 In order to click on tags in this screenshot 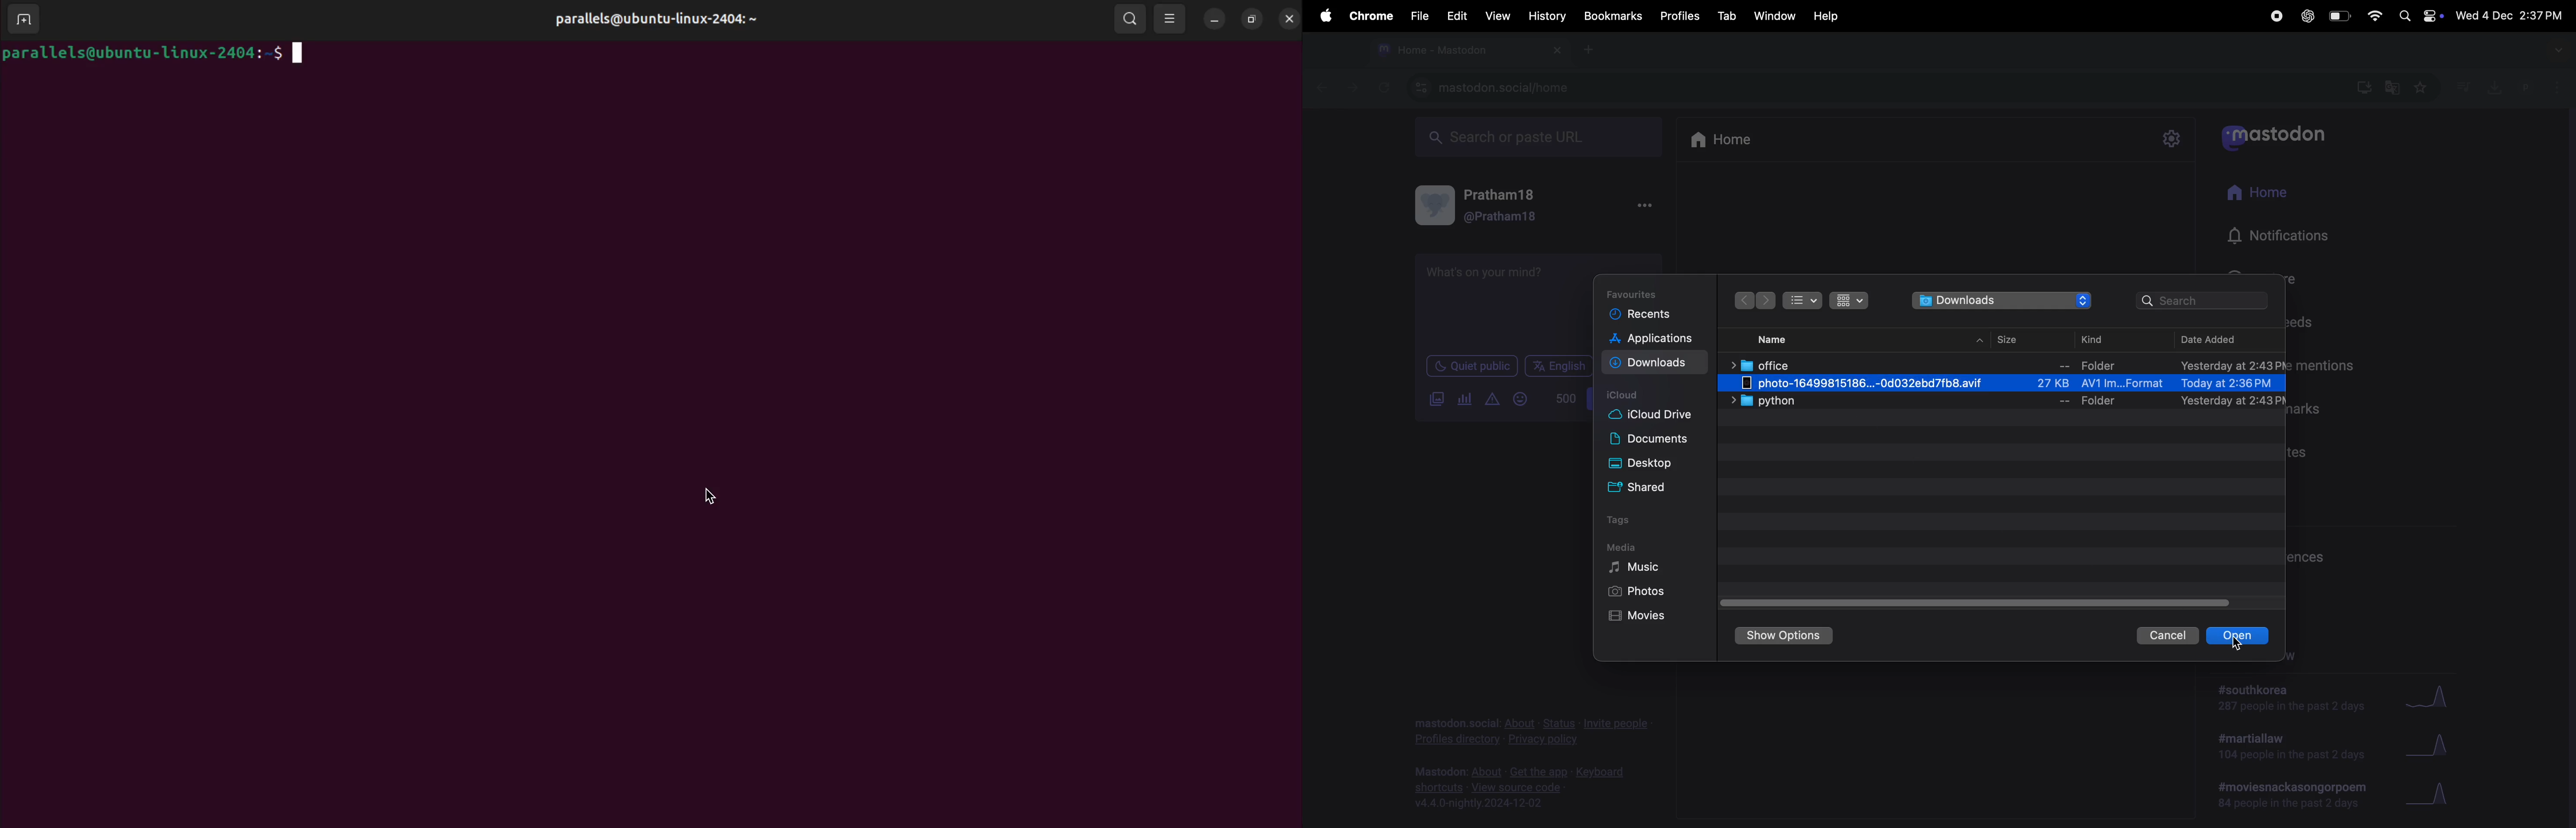, I will do `click(1624, 523)`.